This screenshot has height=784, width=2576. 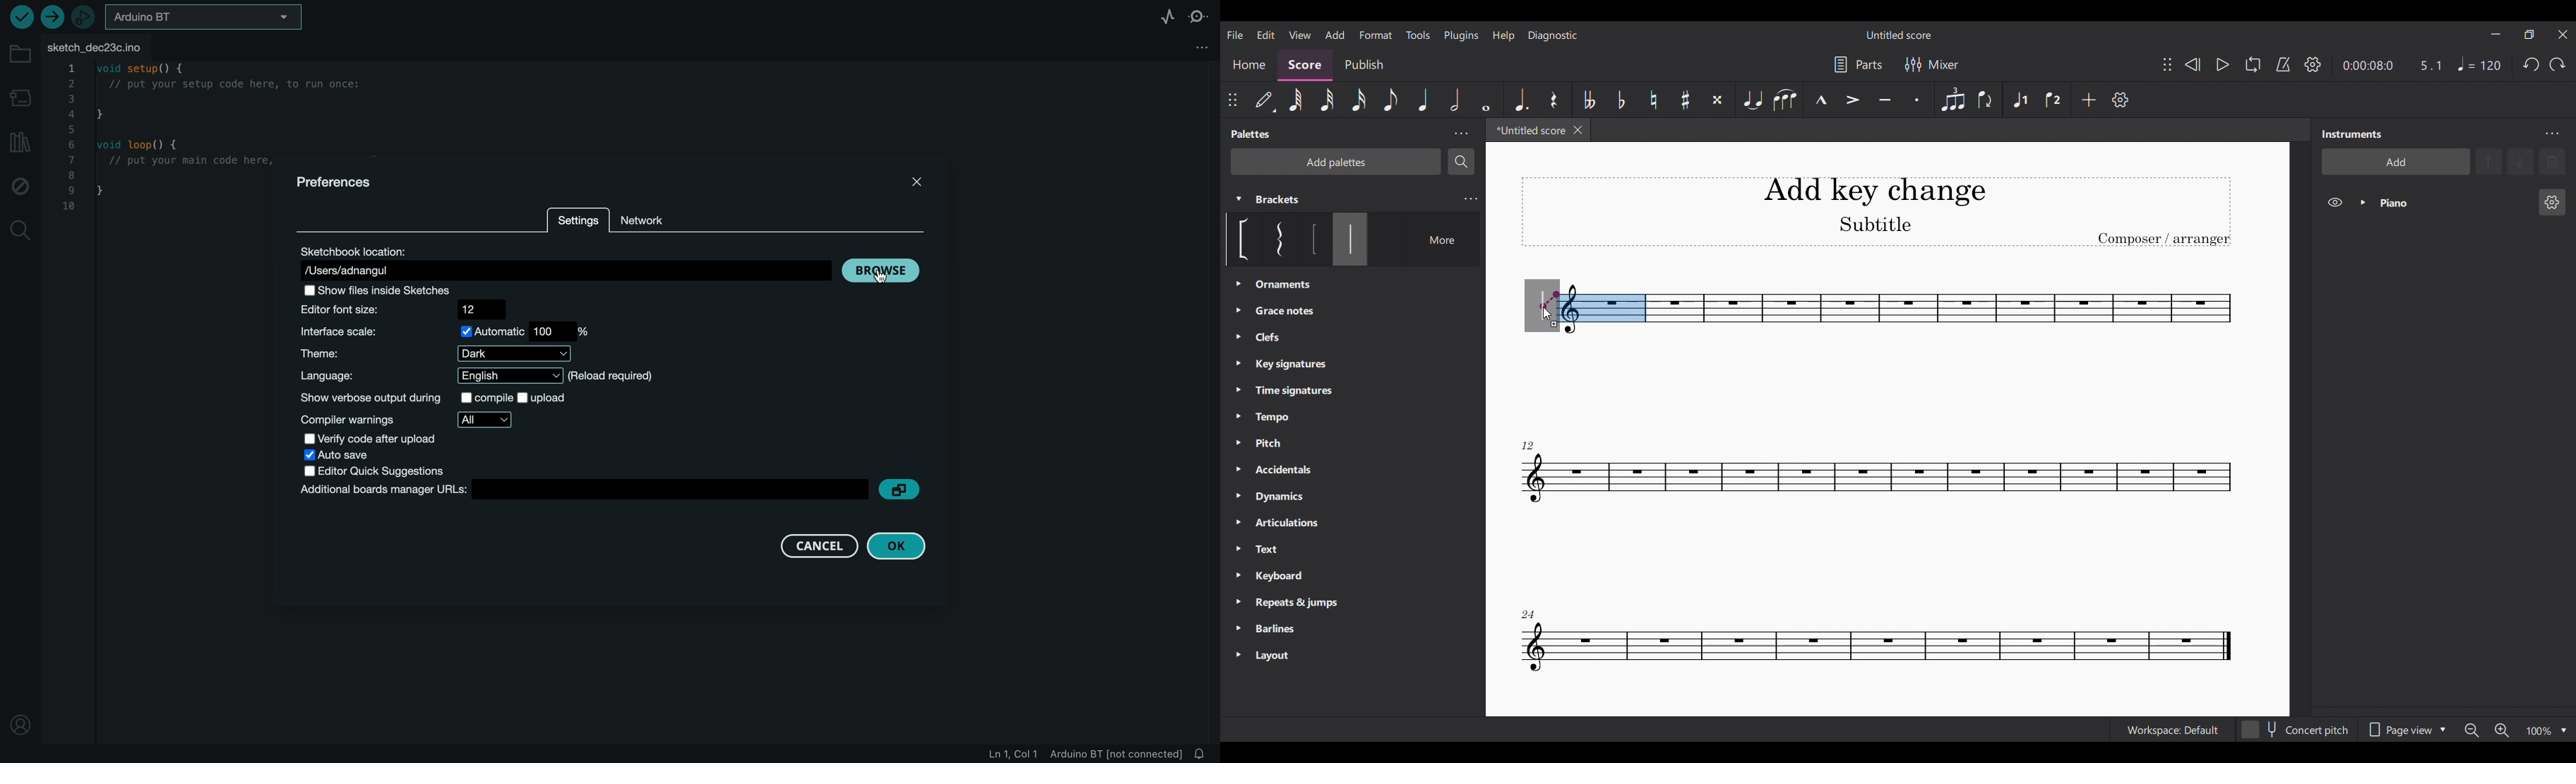 I want to click on Slur, so click(x=1784, y=100).